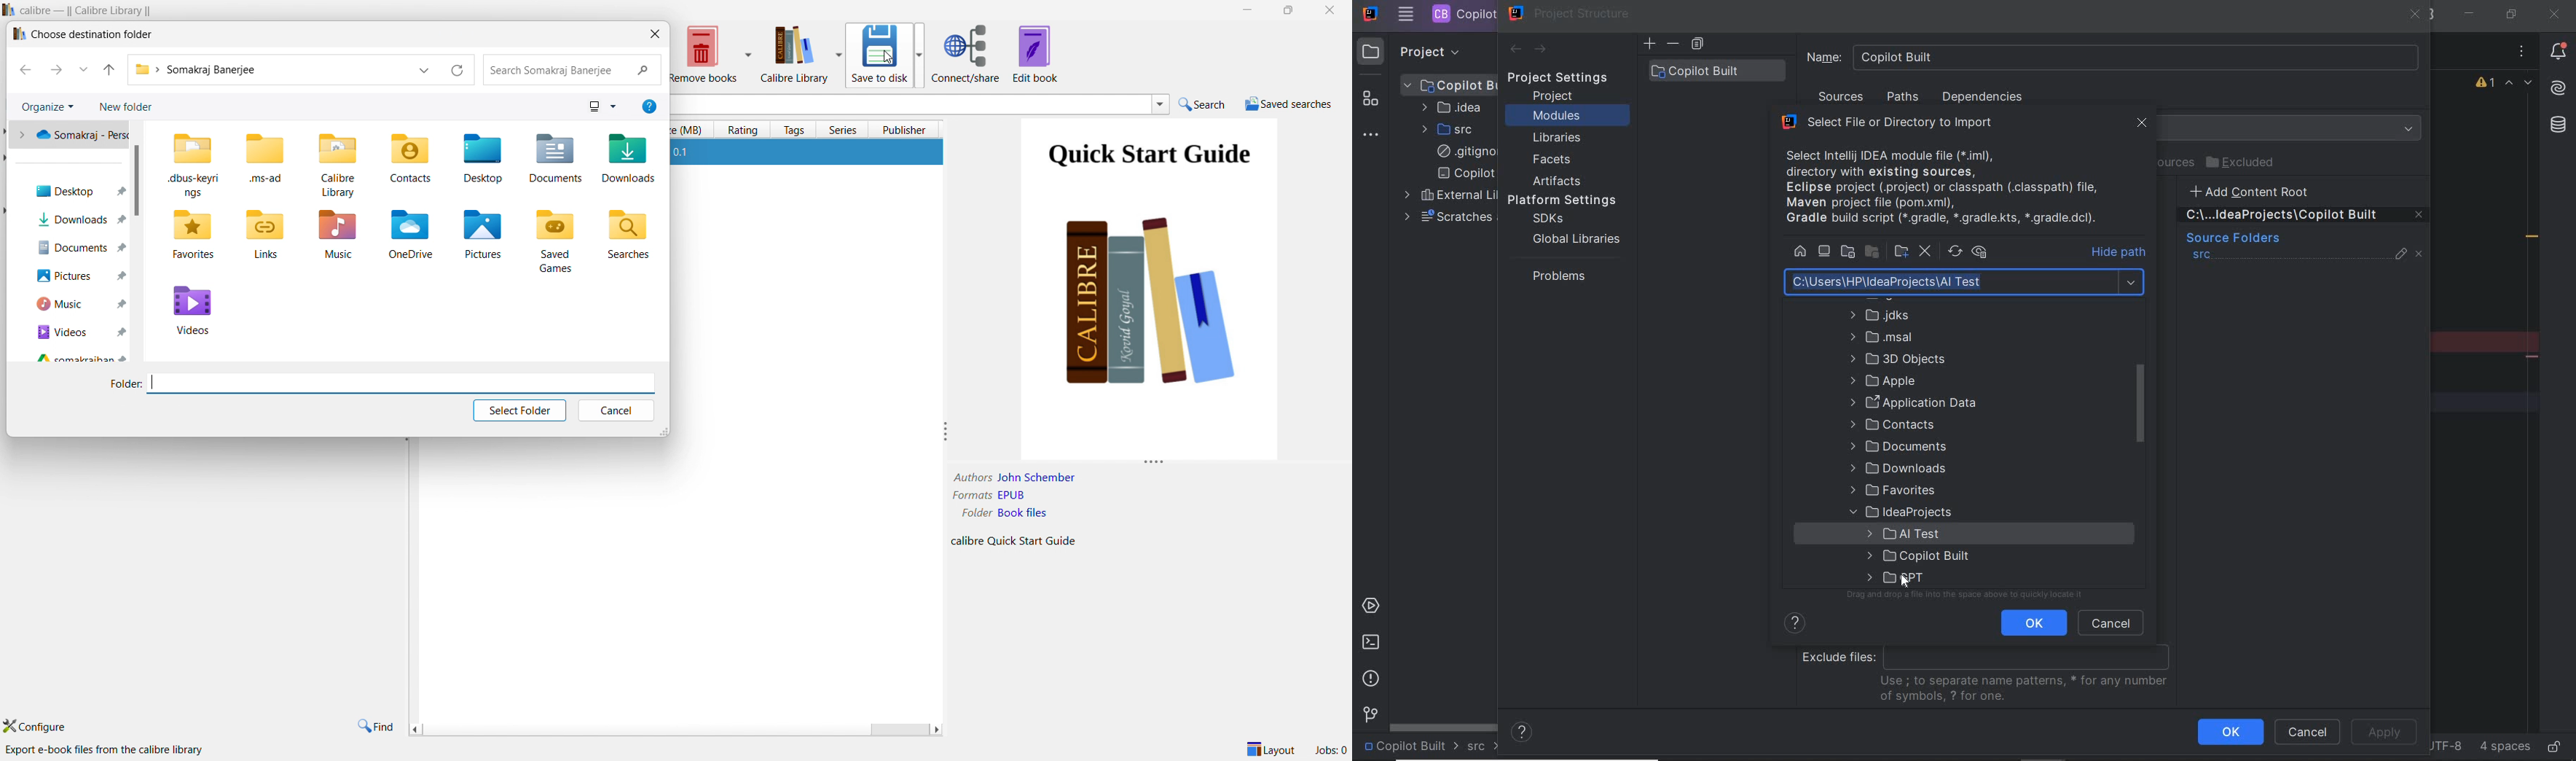  I want to click on rating, so click(742, 128).